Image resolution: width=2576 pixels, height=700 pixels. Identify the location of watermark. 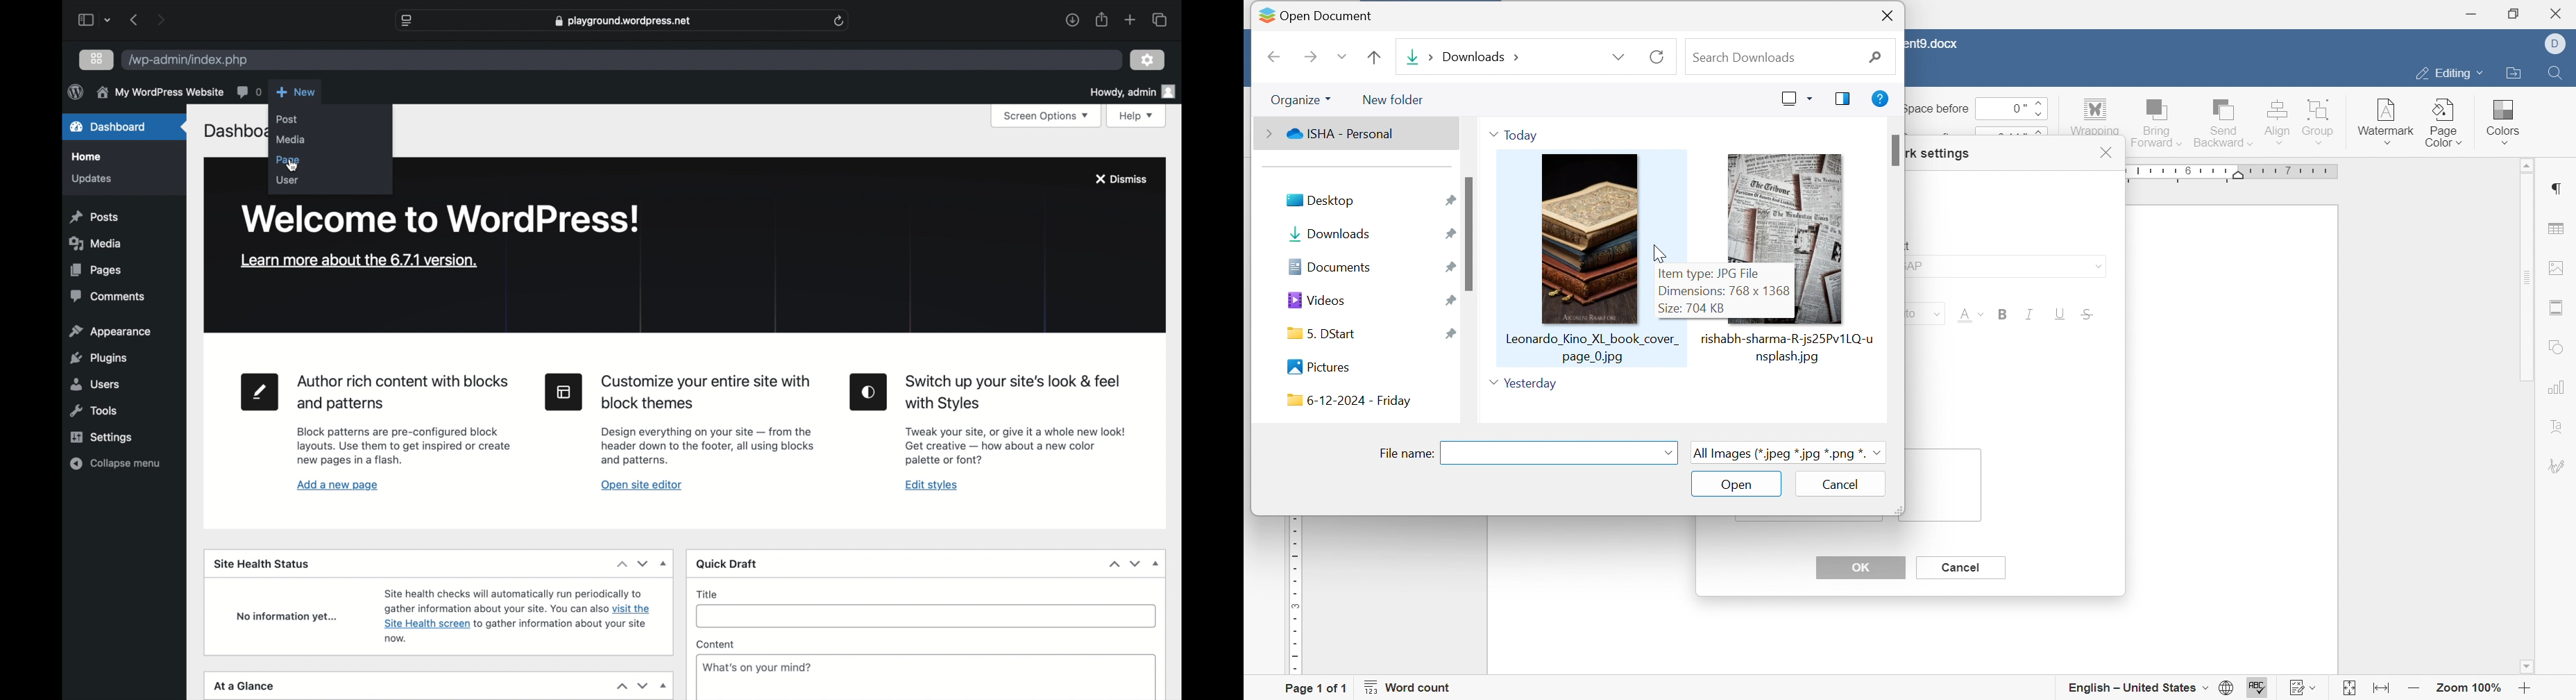
(2384, 117).